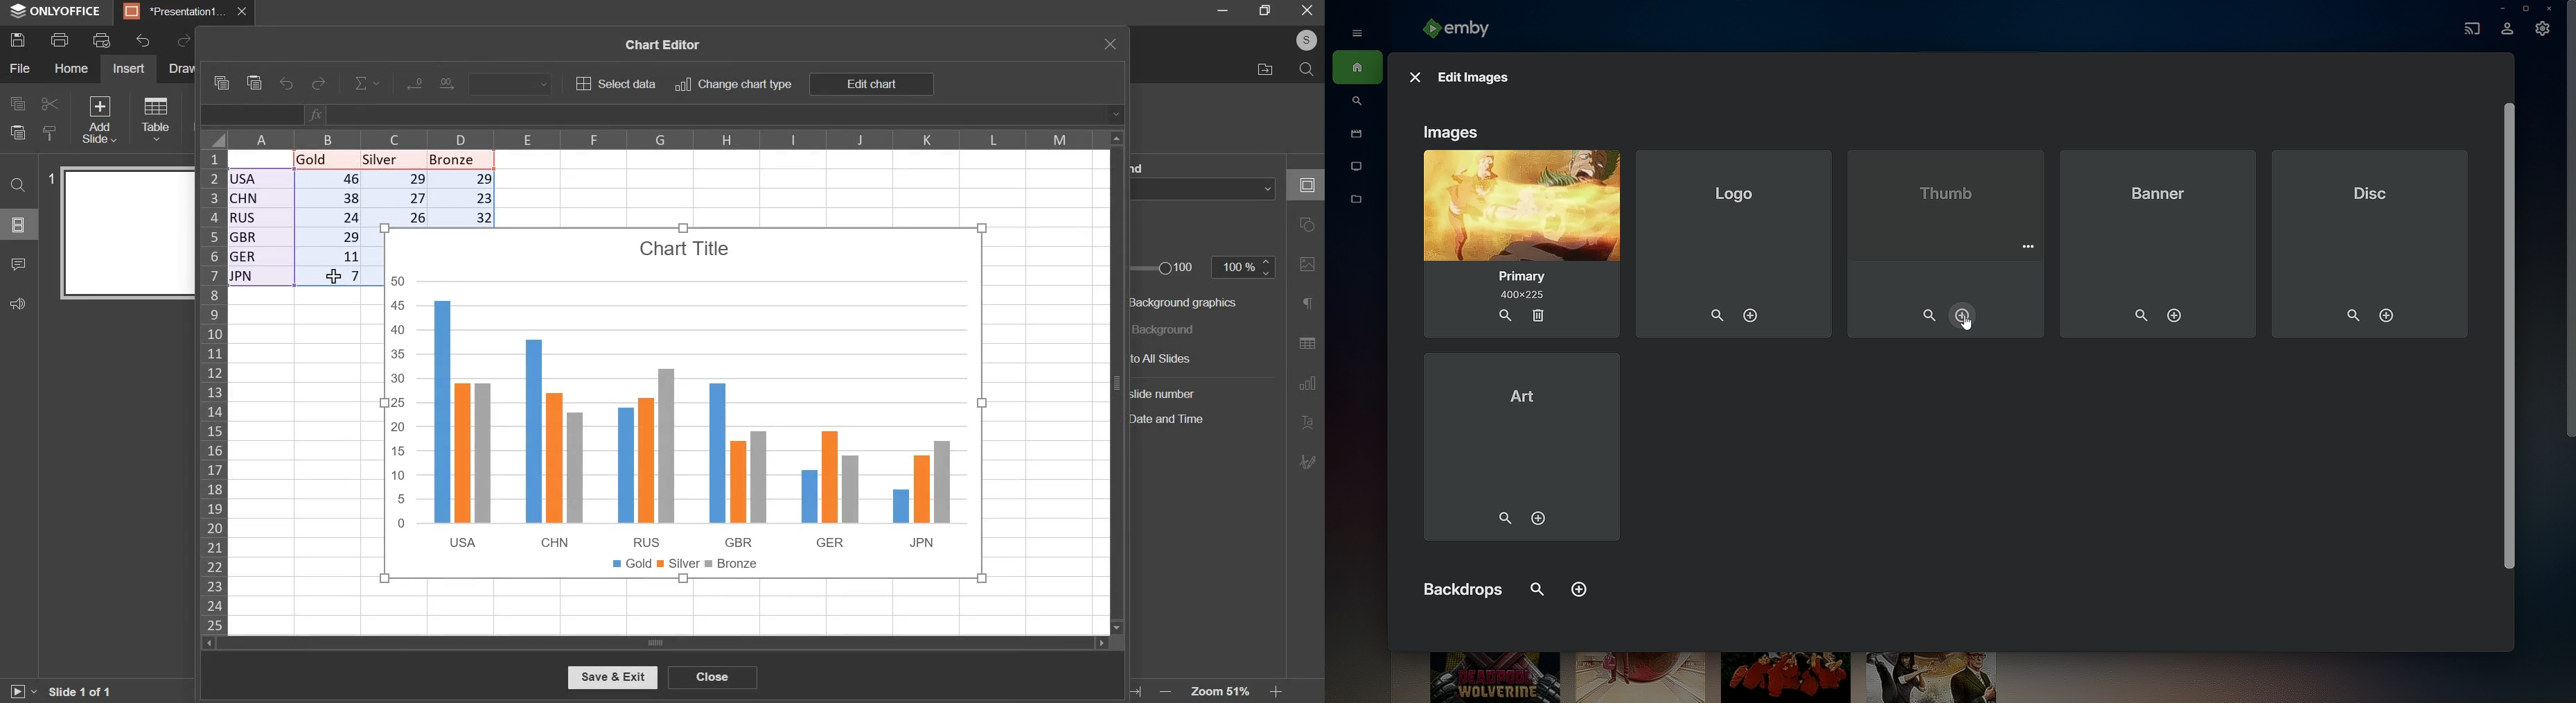 This screenshot has width=2576, height=728. I want to click on file location, so click(1265, 69).